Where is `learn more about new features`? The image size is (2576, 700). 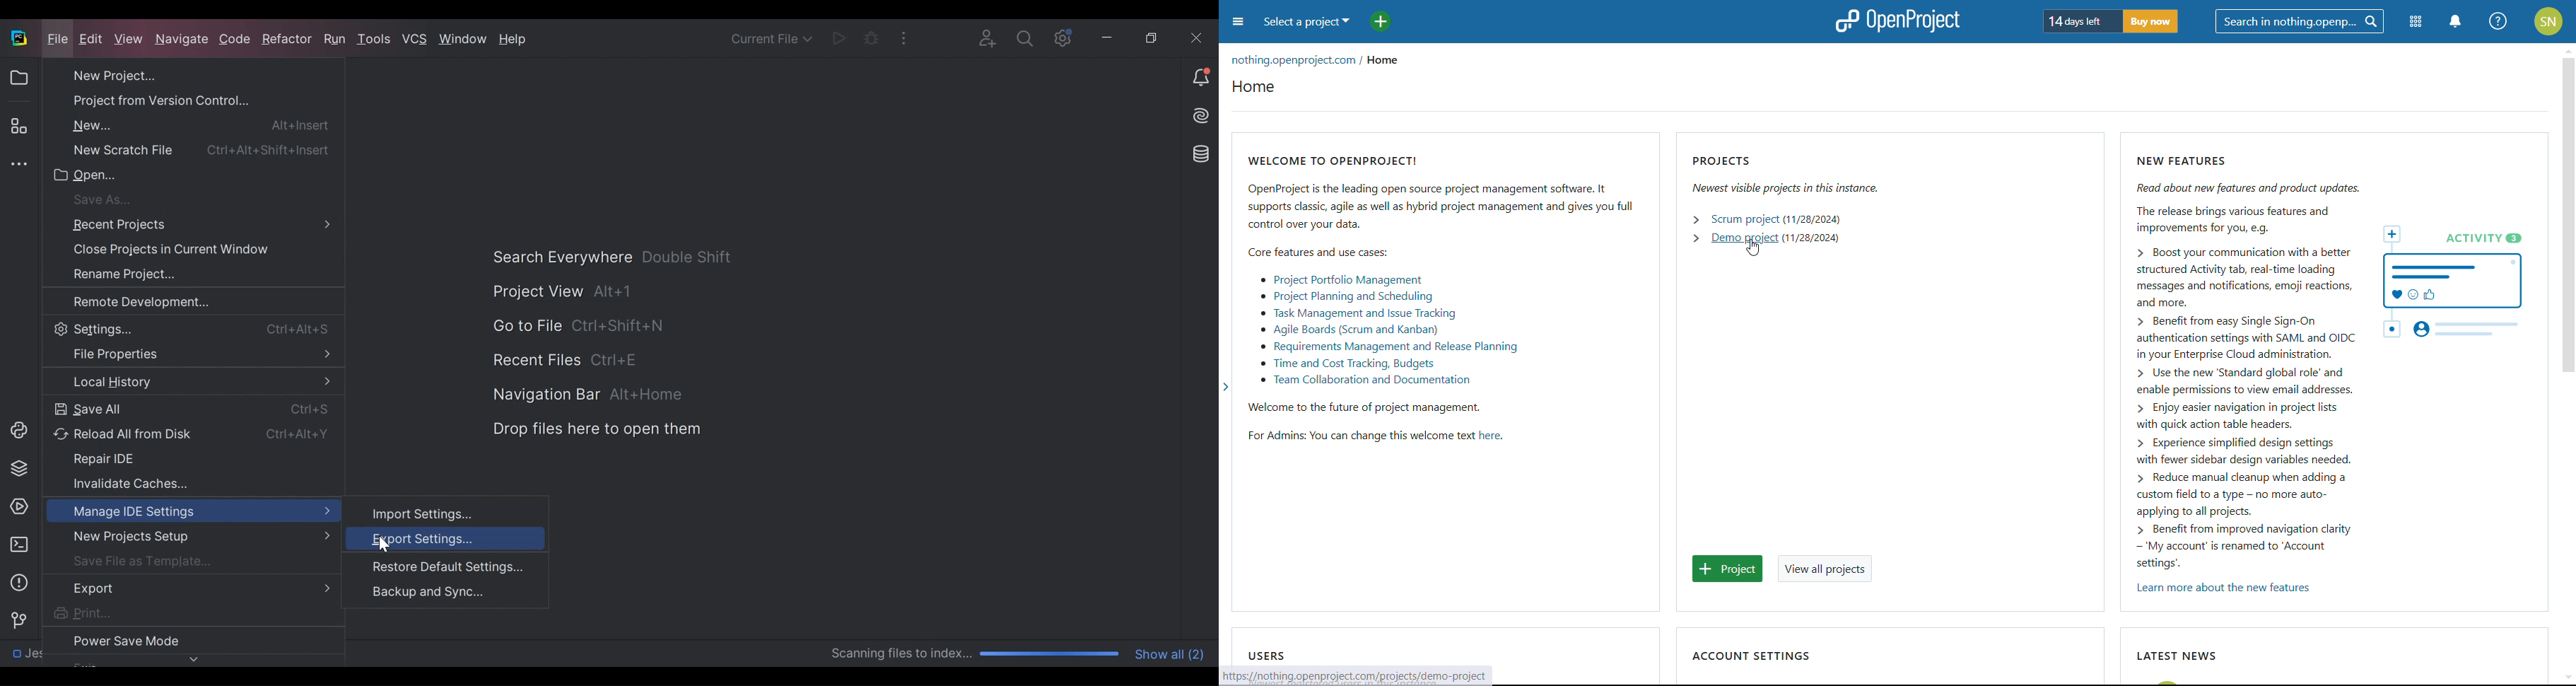
learn more about new features is located at coordinates (2225, 588).